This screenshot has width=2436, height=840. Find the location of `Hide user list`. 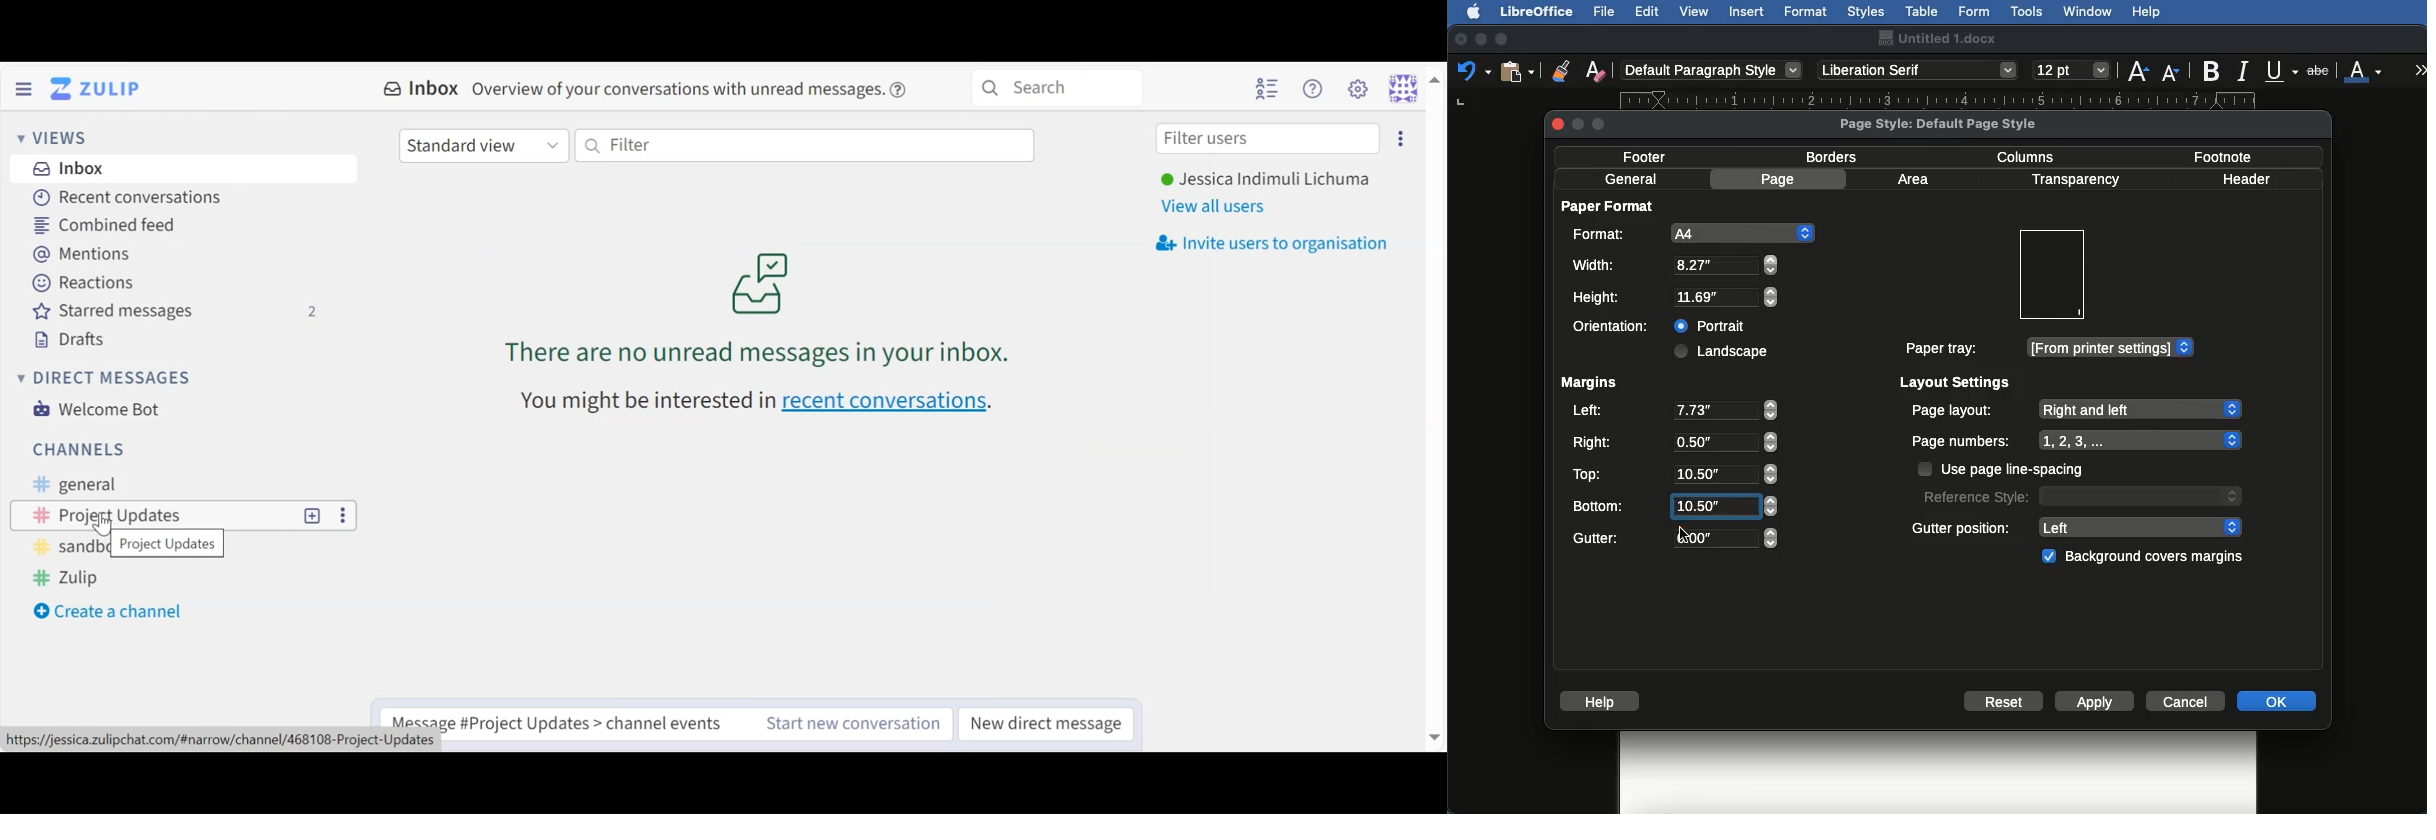

Hide user list is located at coordinates (1267, 88).